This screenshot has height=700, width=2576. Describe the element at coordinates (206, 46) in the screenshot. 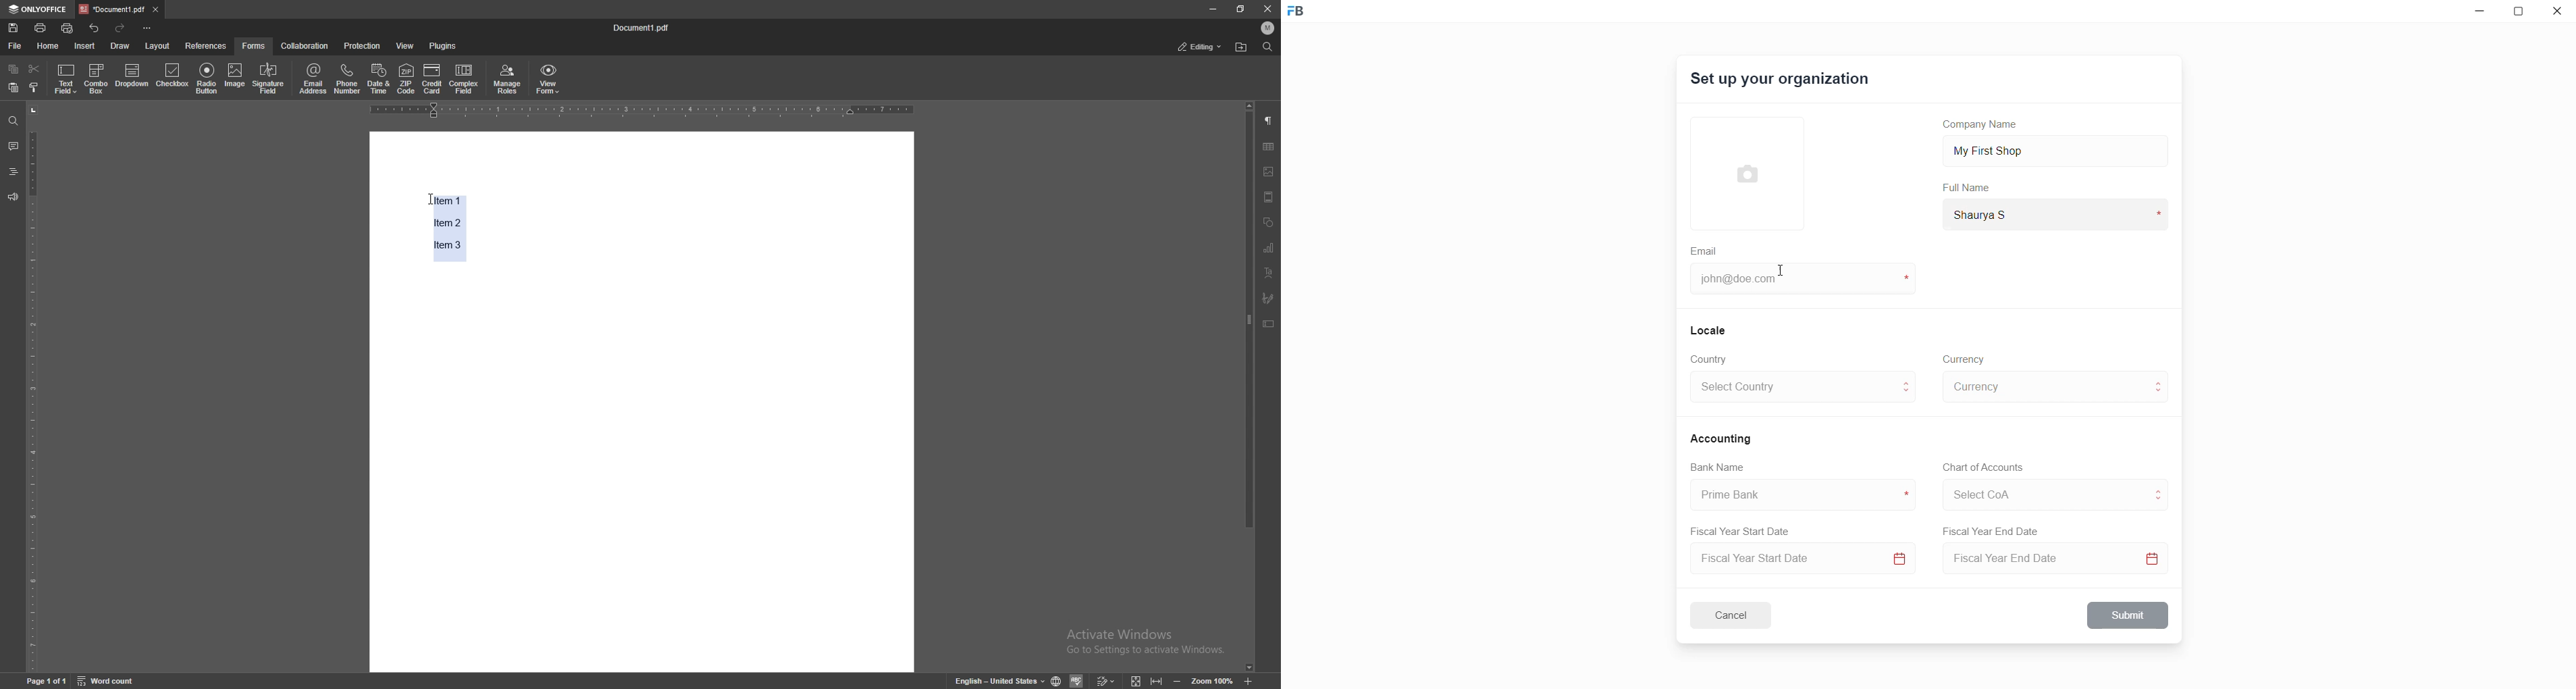

I see `references` at that location.